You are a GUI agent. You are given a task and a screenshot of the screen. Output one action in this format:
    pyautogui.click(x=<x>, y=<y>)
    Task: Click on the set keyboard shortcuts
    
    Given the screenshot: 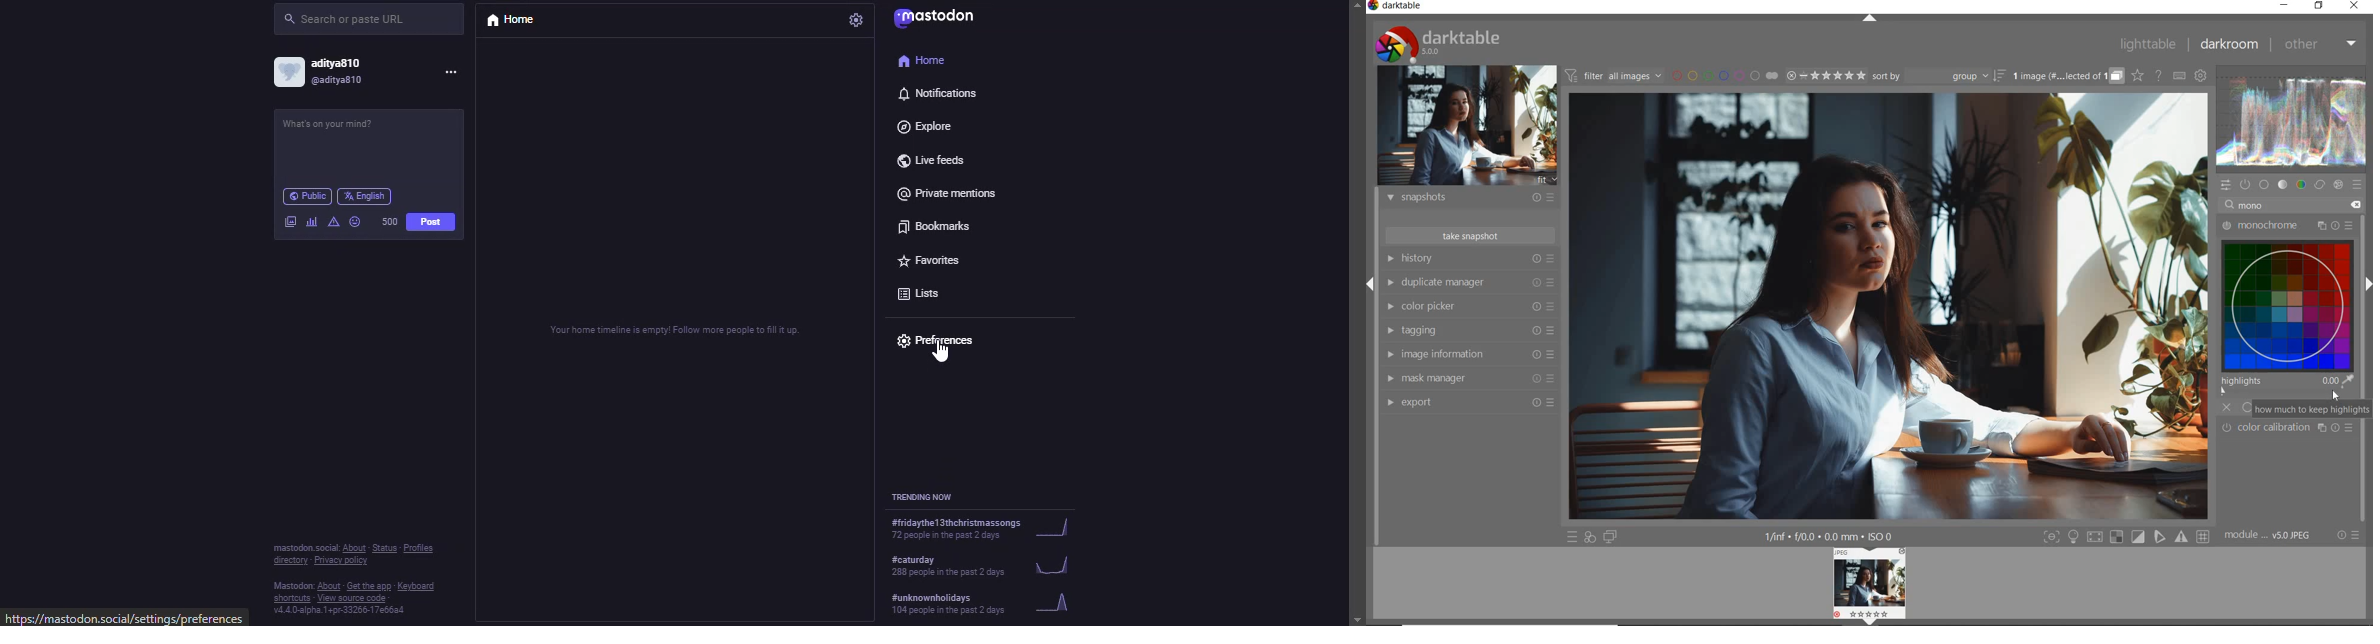 What is the action you would take?
    pyautogui.click(x=2179, y=76)
    